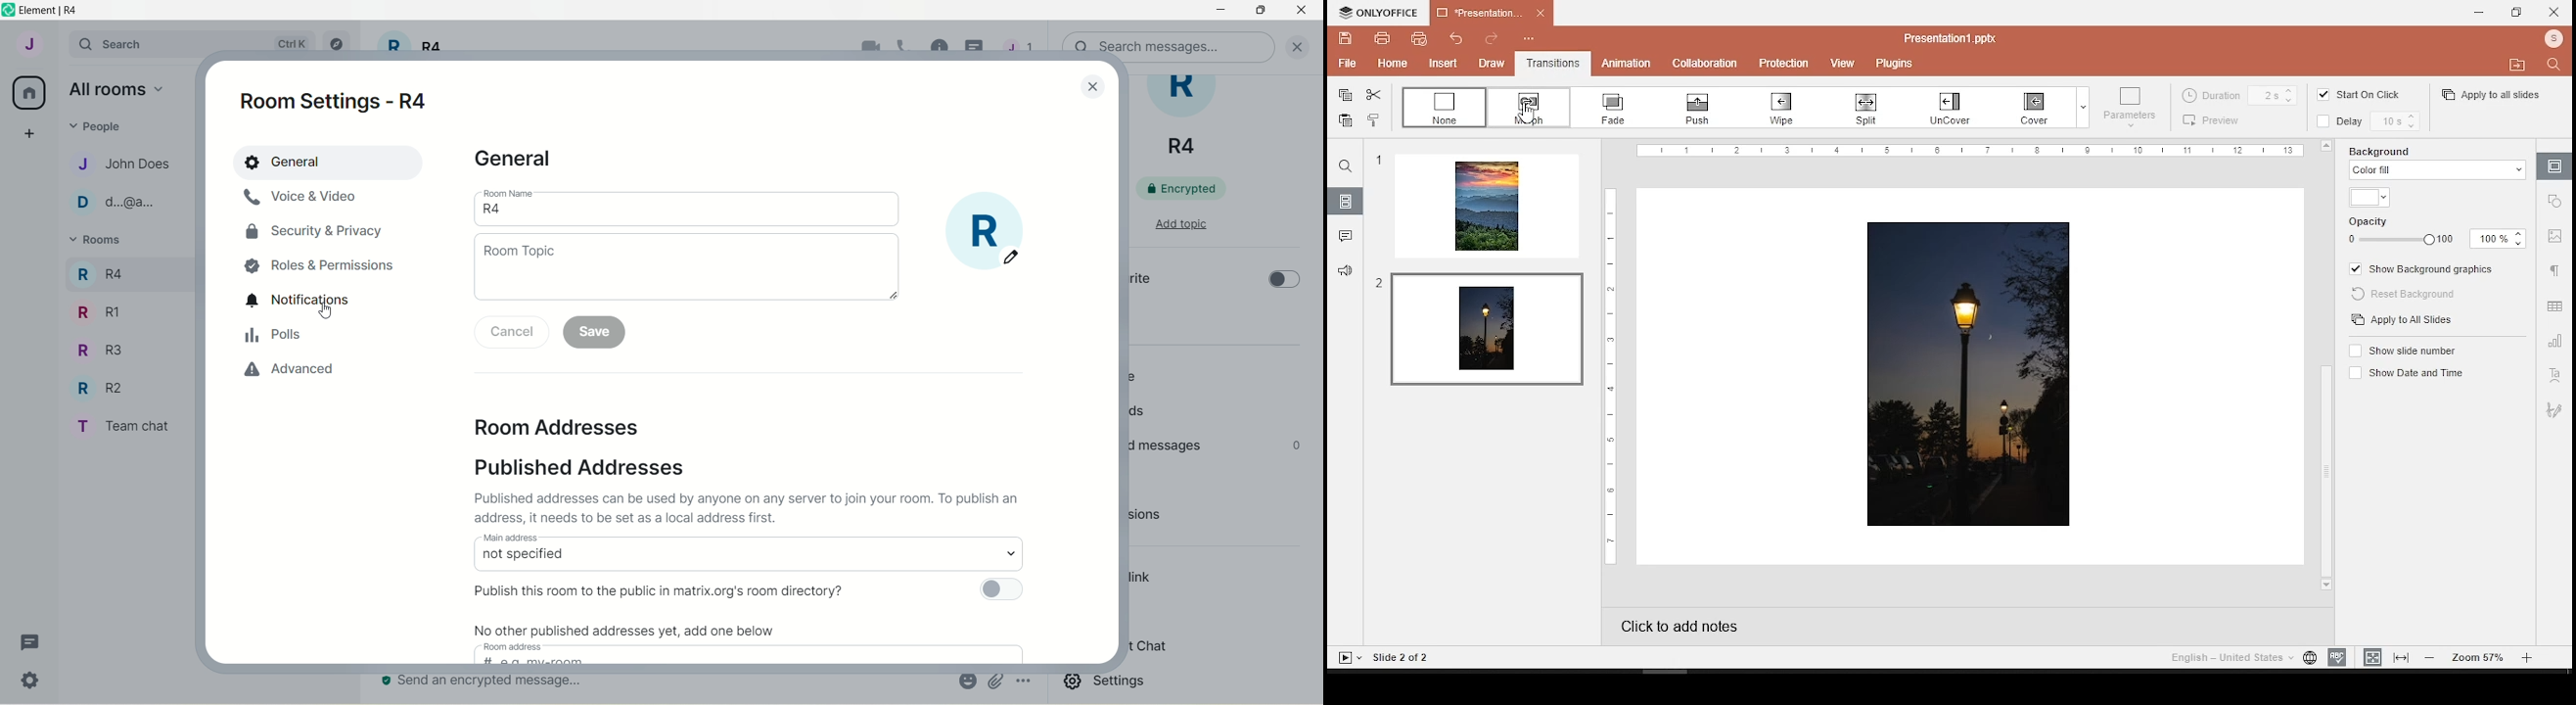 The image size is (2576, 728). Describe the element at coordinates (1190, 117) in the screenshot. I see `room title` at that location.